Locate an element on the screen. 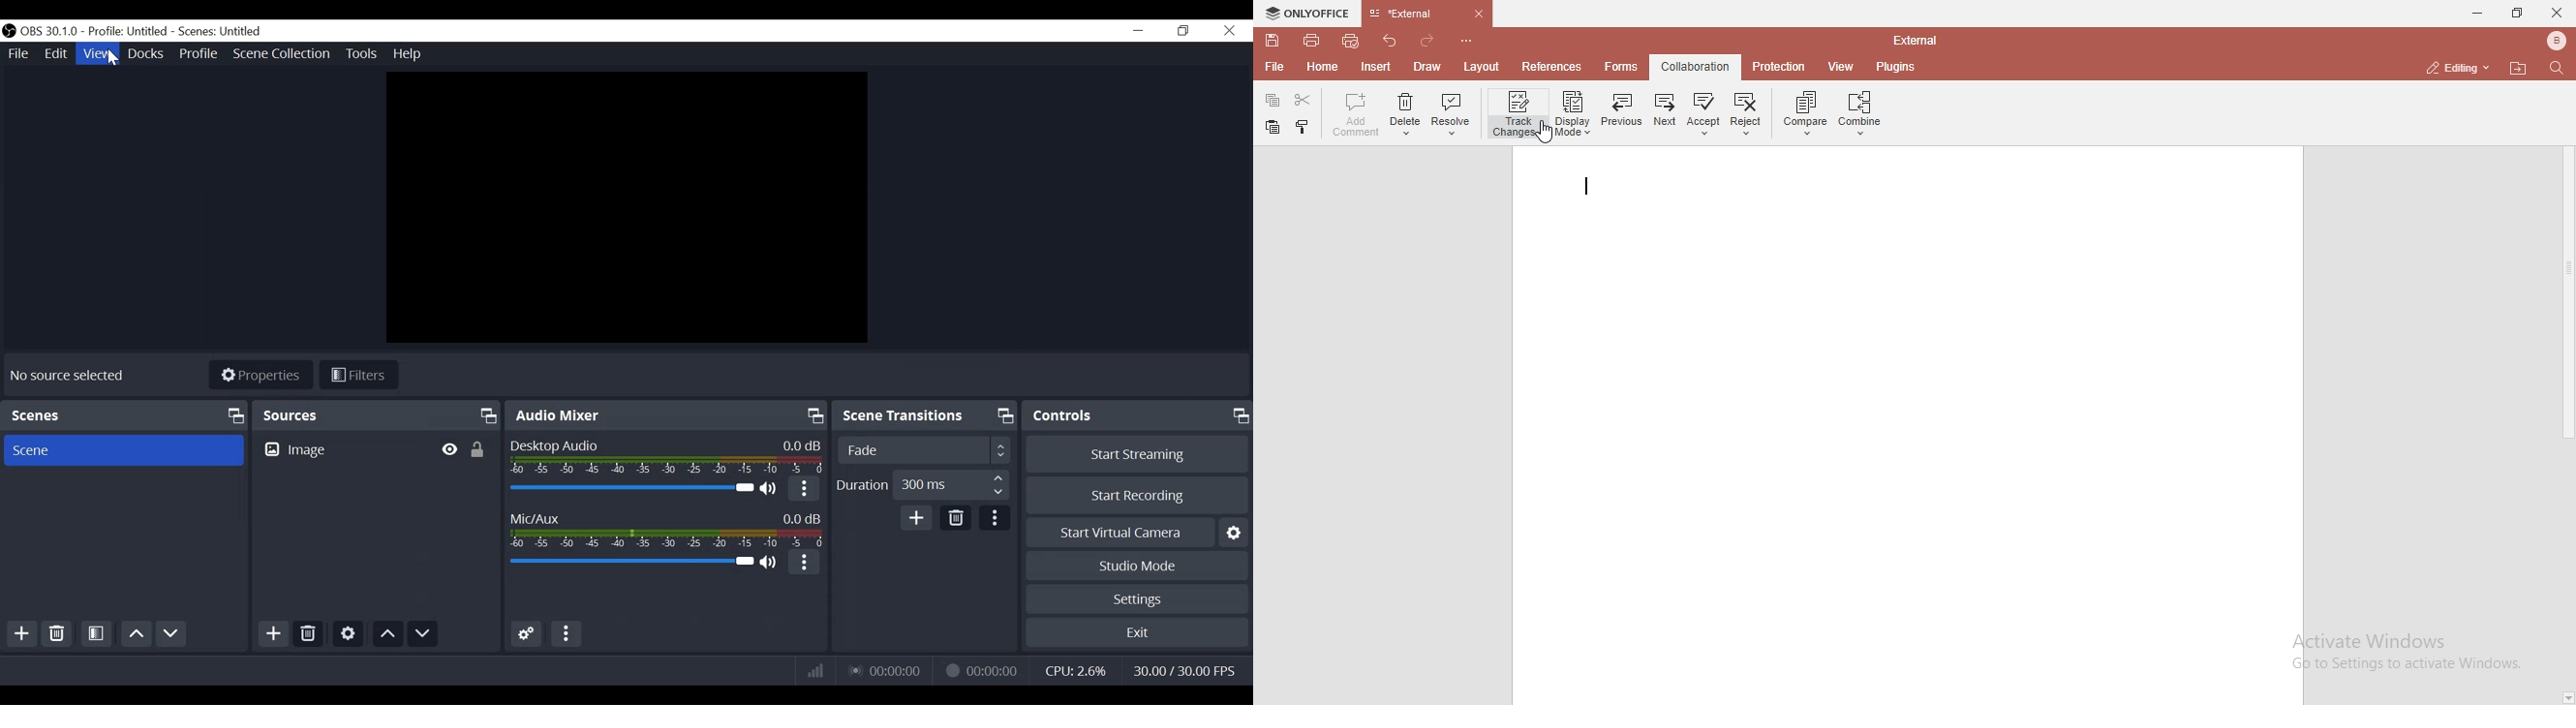  Scenes is located at coordinates (126, 415).